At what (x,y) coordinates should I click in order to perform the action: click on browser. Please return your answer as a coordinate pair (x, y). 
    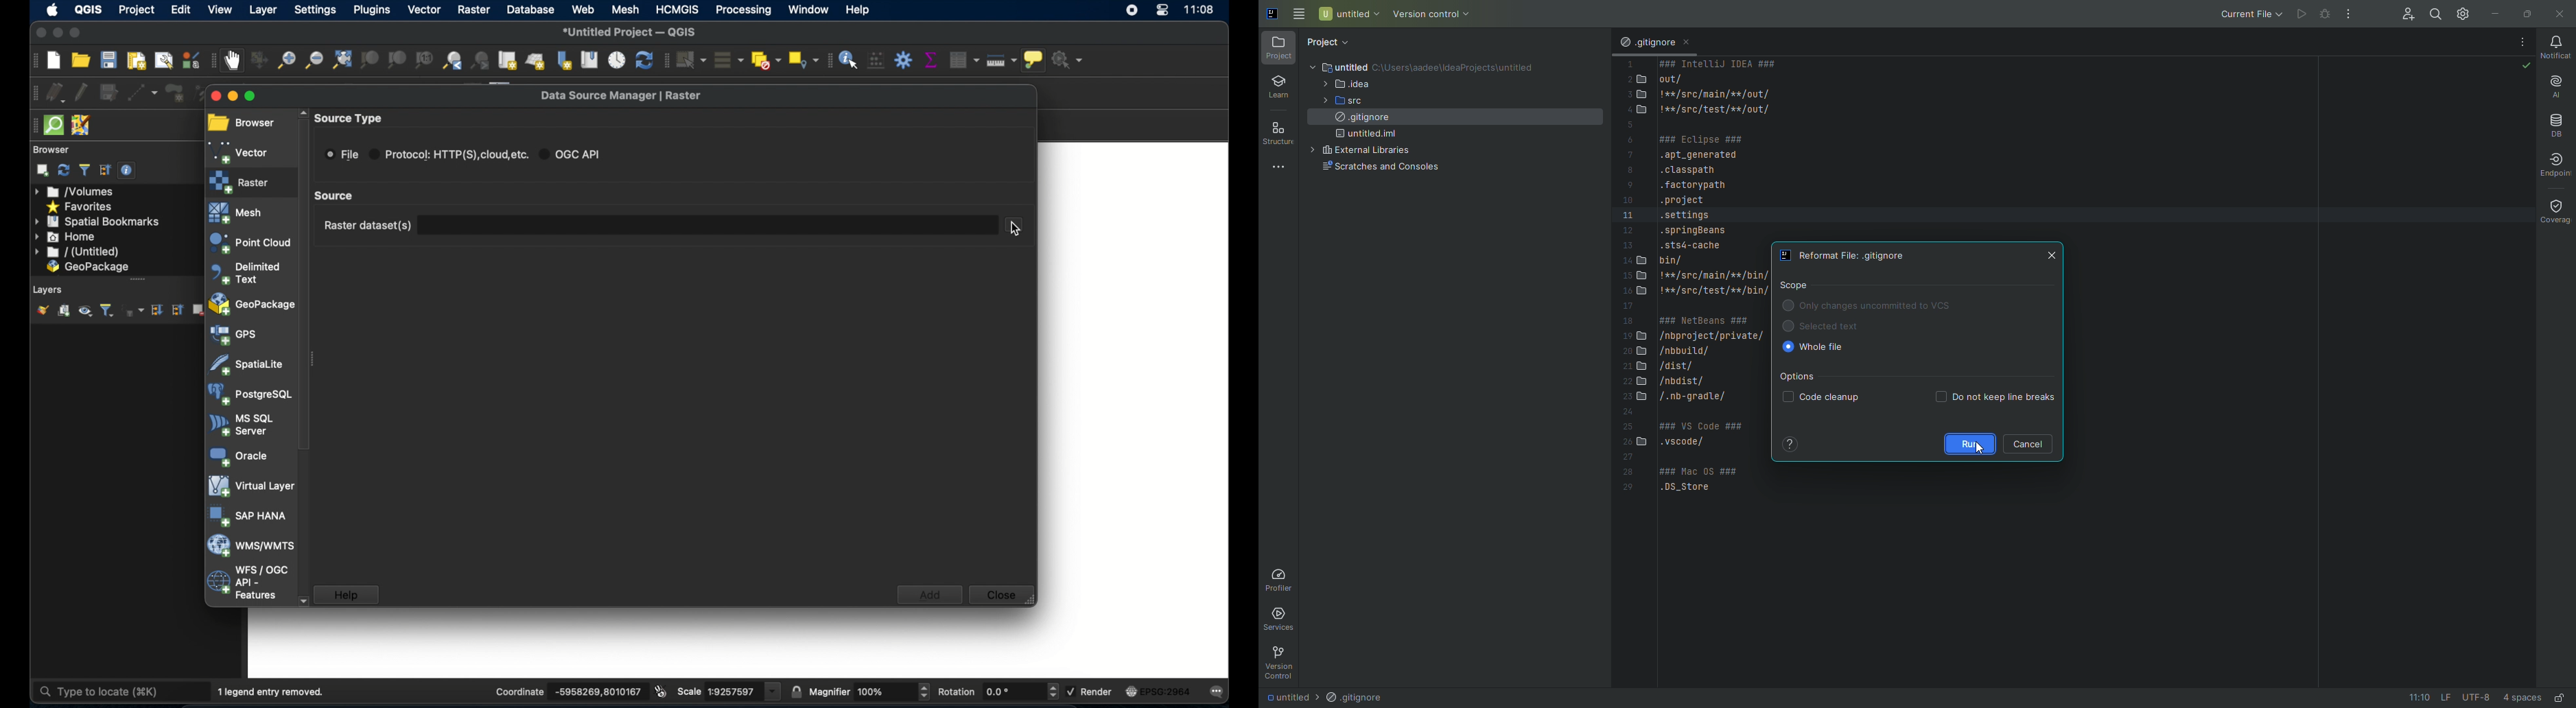
    Looking at the image, I should click on (245, 119).